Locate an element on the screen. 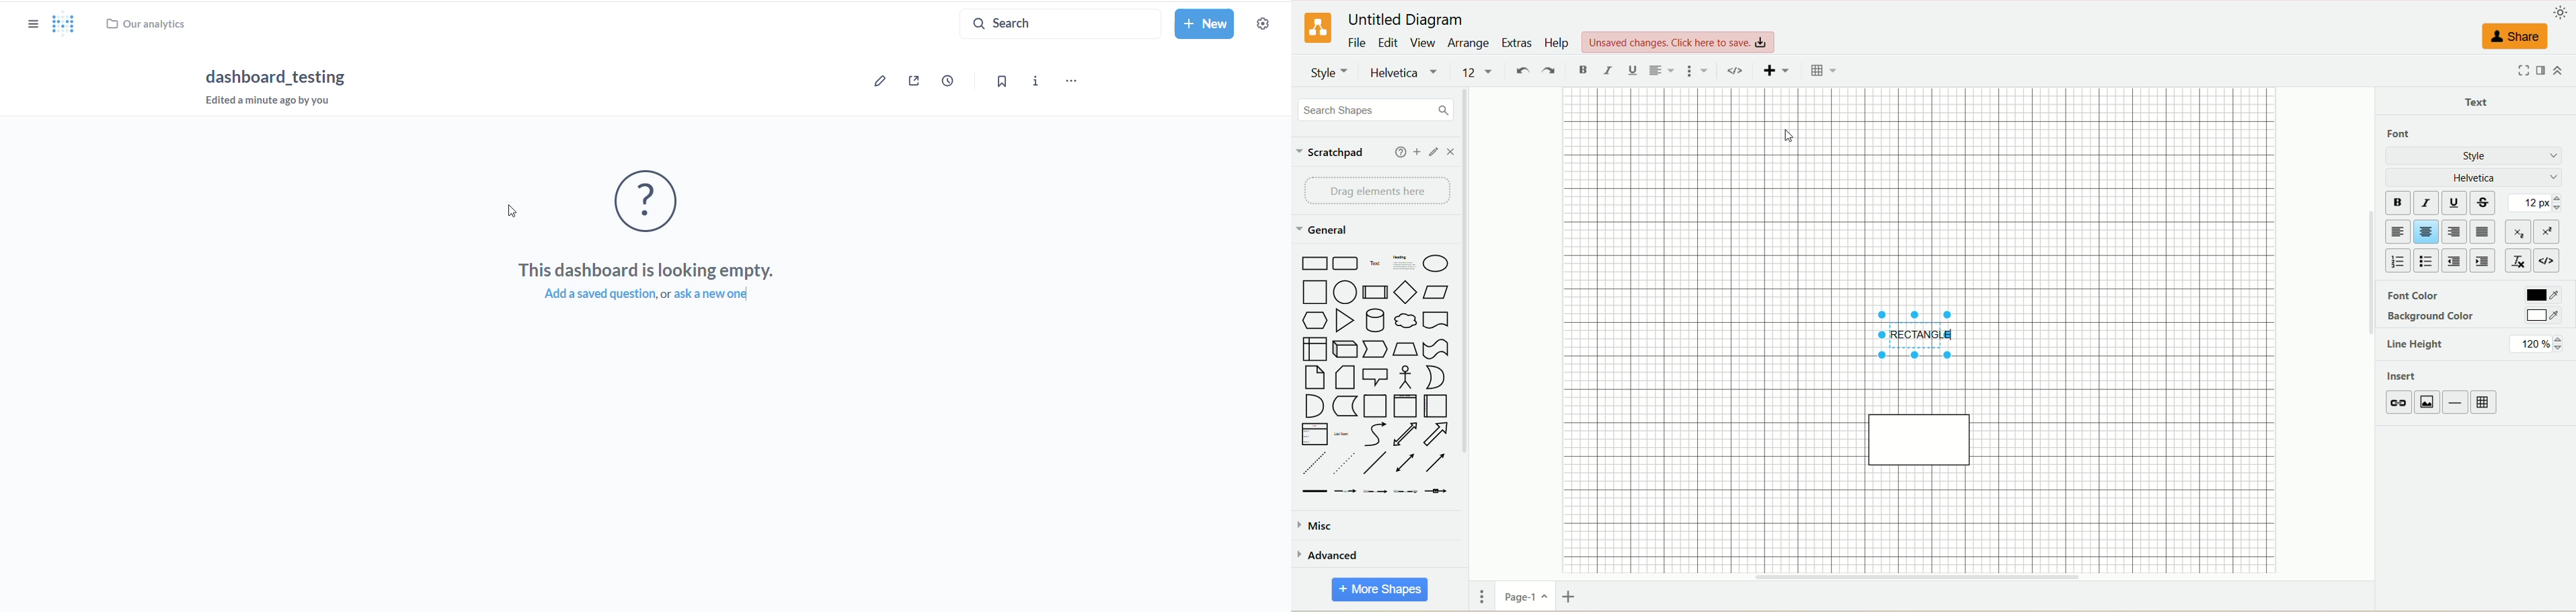 Image resolution: width=2576 pixels, height=616 pixels. circle is located at coordinates (1437, 262).